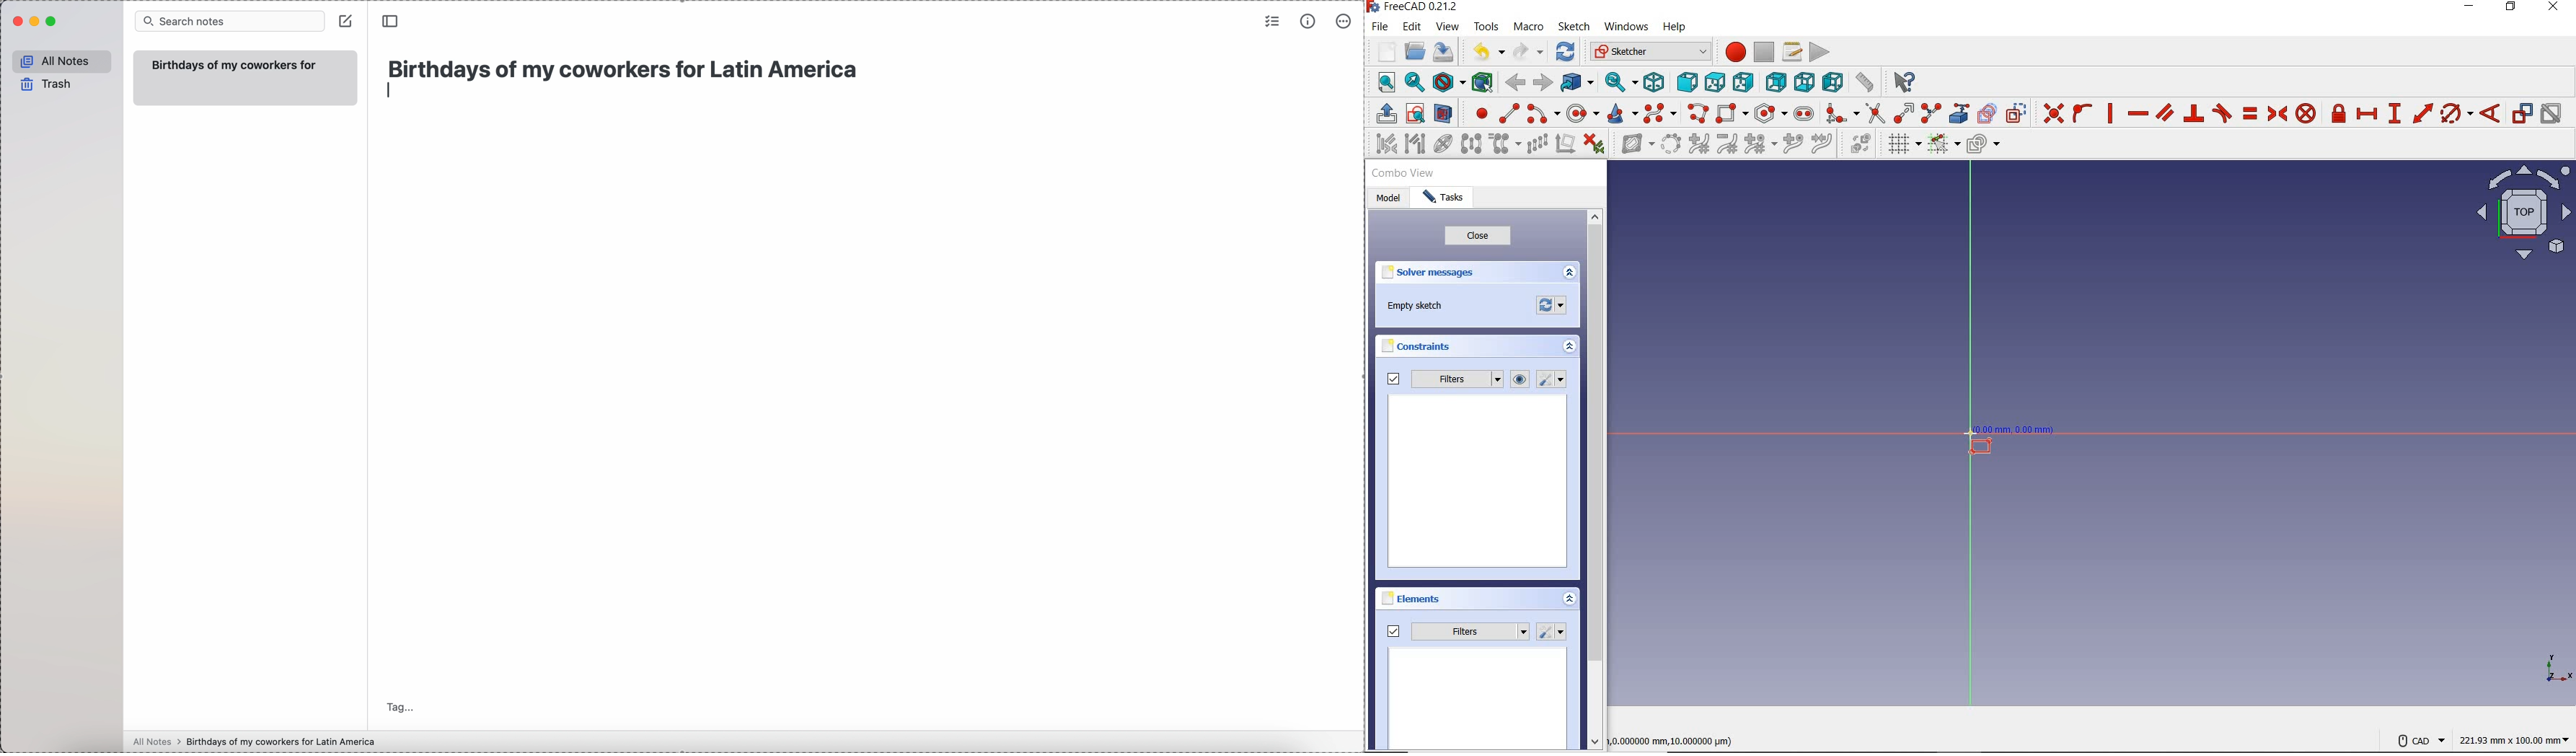 Image resolution: width=2576 pixels, height=756 pixels. Describe the element at coordinates (1862, 146) in the screenshot. I see `switch virtual space` at that location.